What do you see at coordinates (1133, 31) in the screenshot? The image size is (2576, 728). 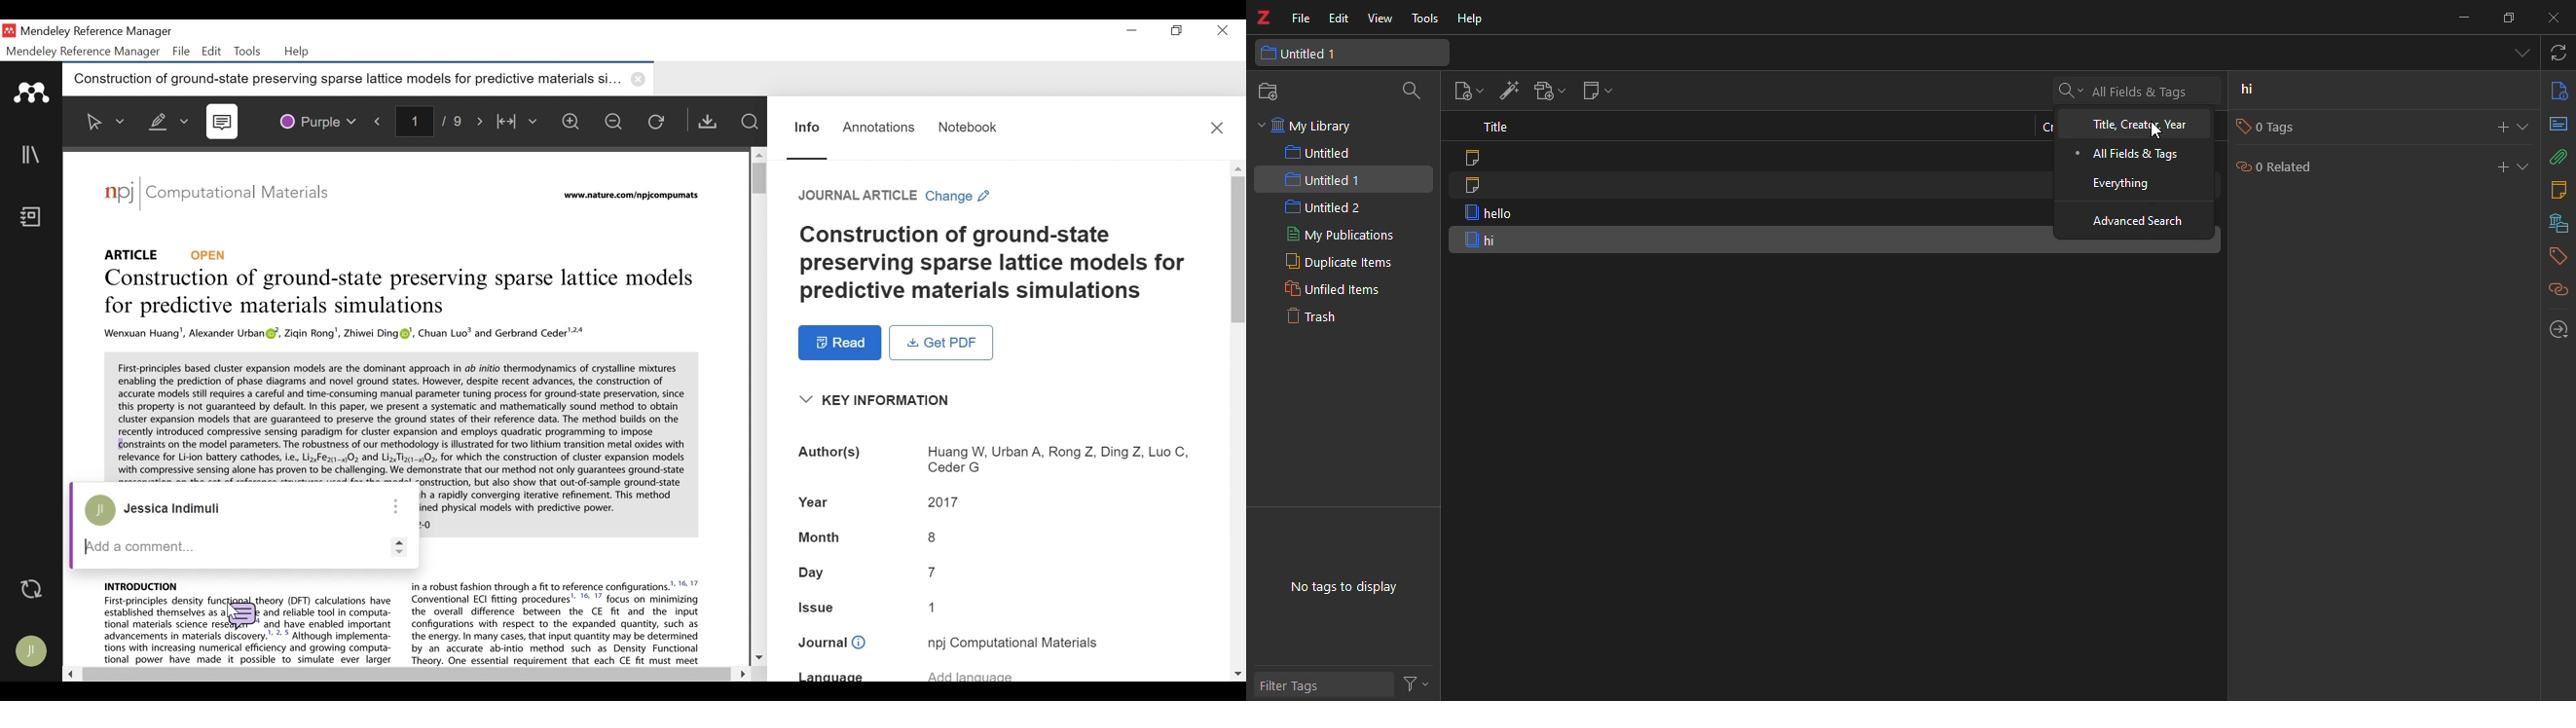 I see `minimize` at bounding box center [1133, 31].